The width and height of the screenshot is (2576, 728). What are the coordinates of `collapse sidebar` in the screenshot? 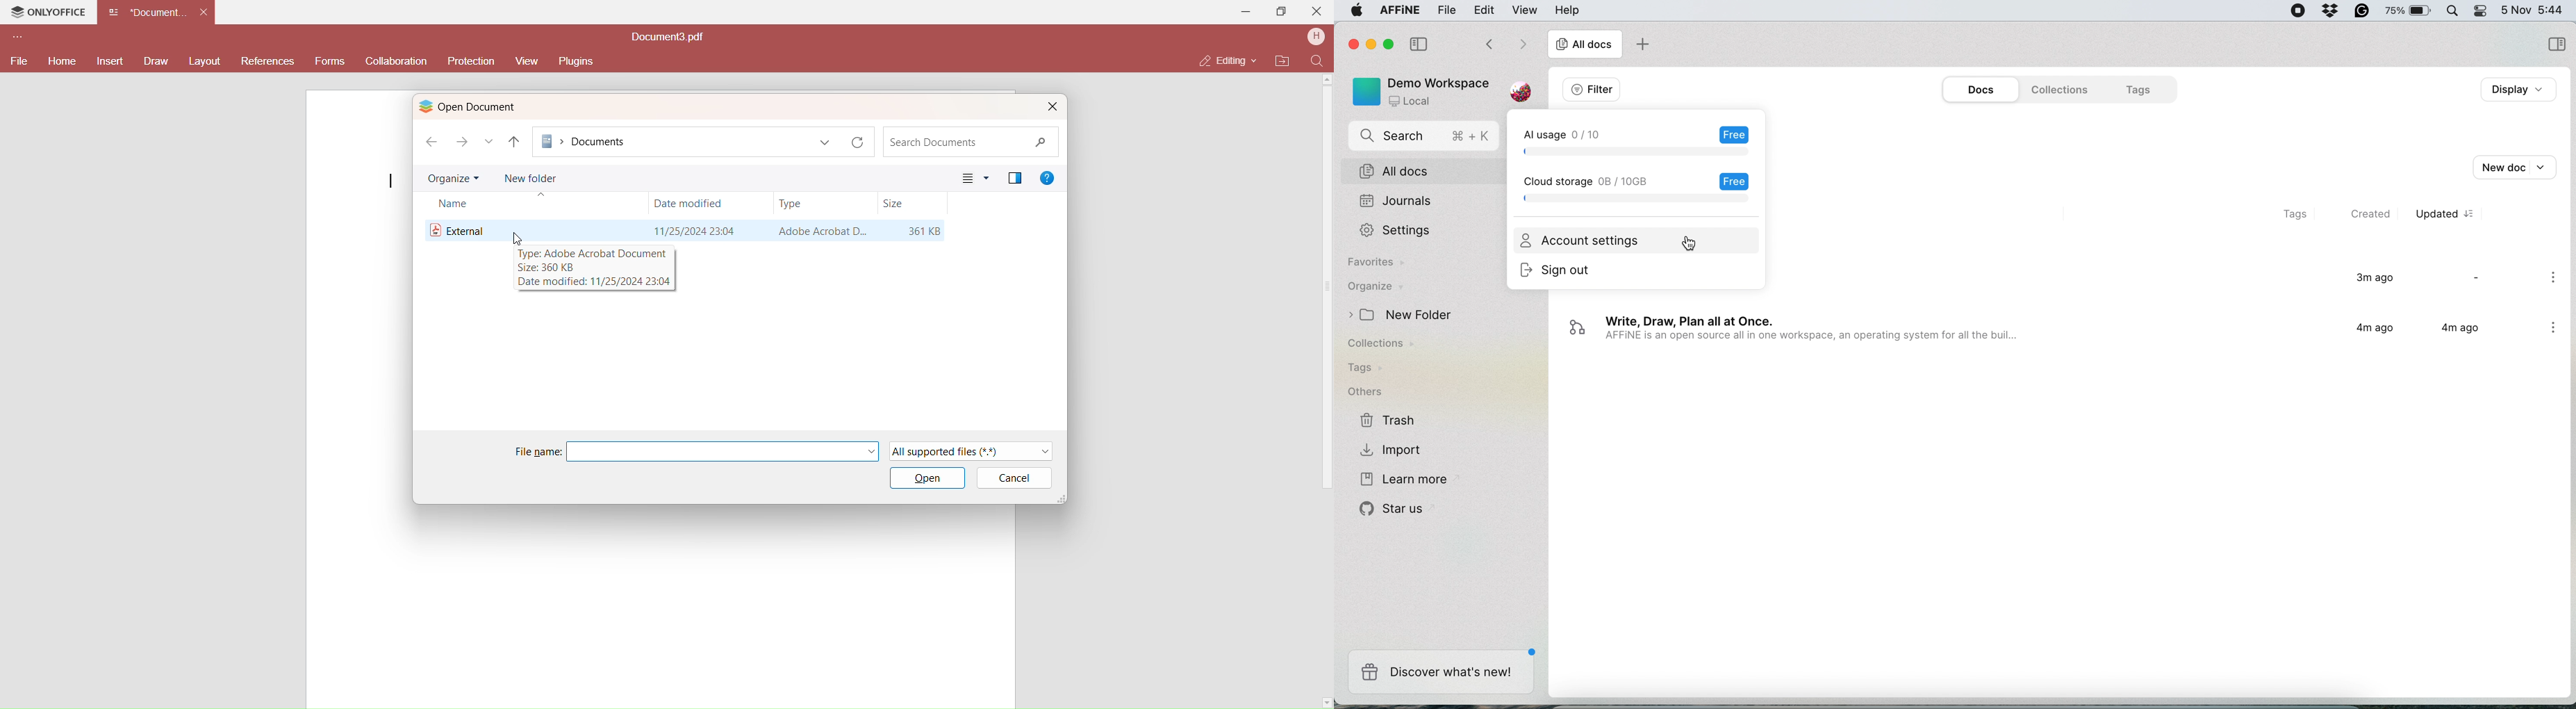 It's located at (1421, 43).